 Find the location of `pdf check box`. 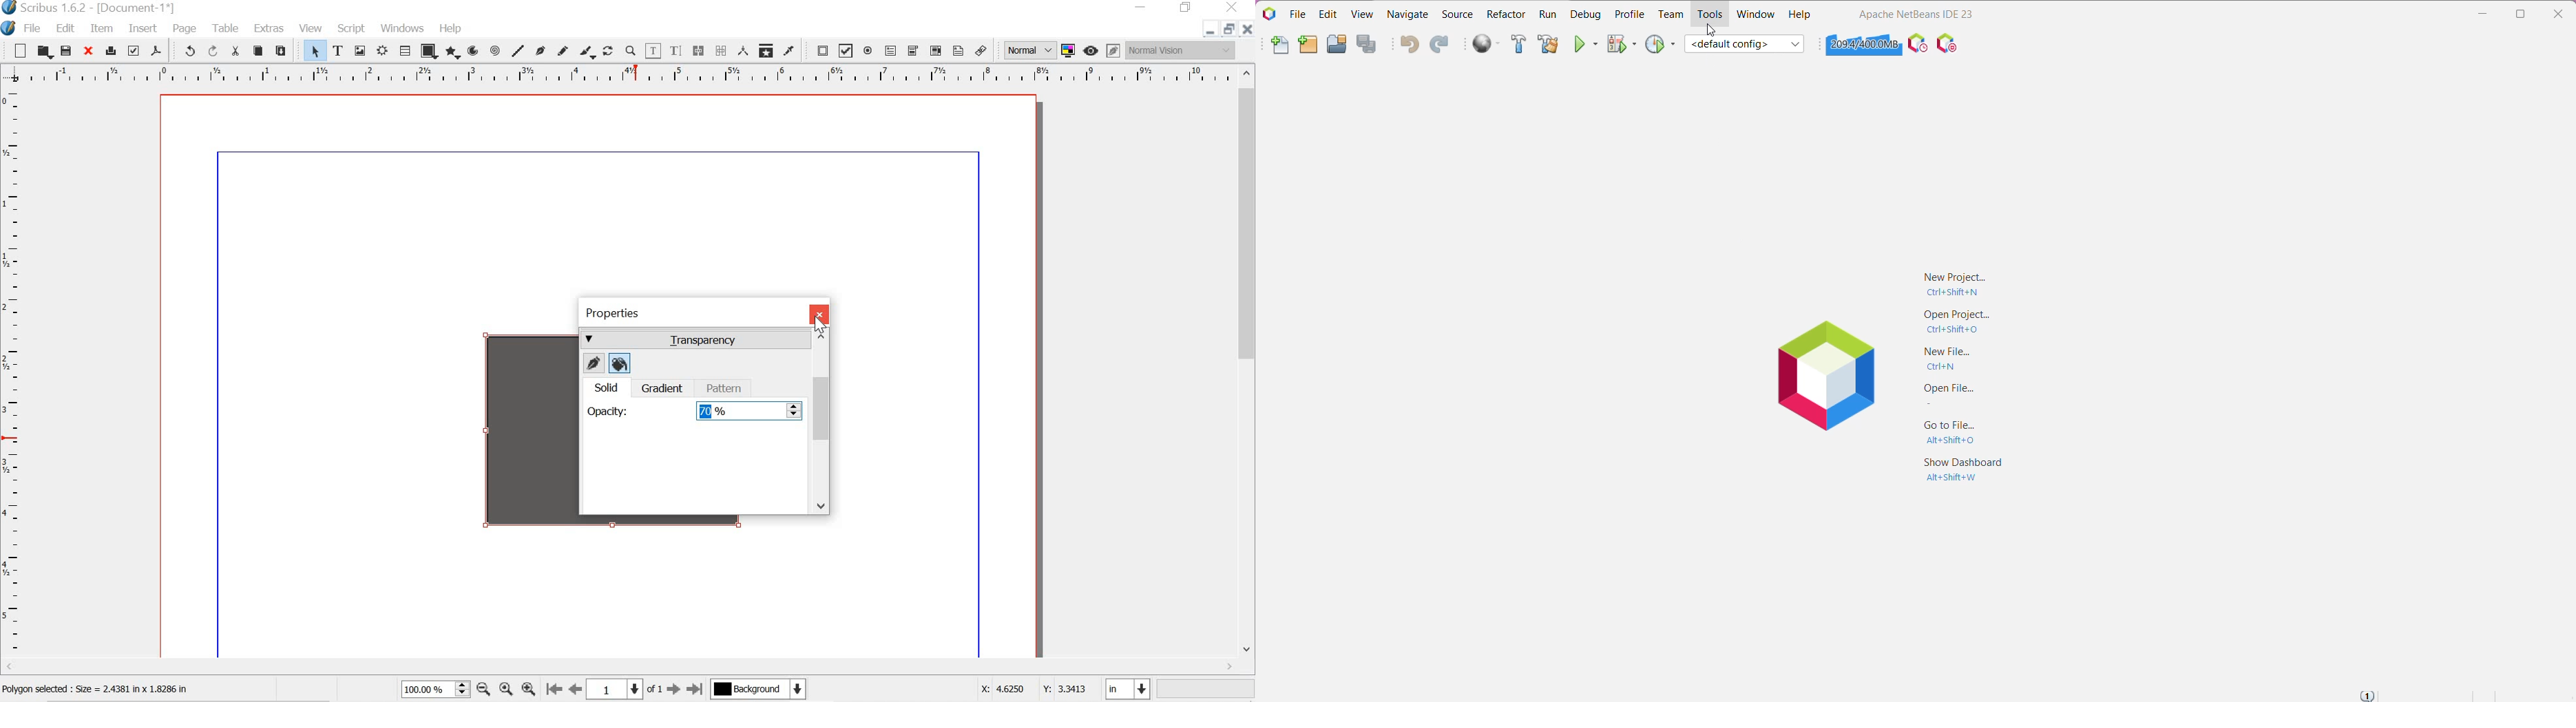

pdf check box is located at coordinates (847, 50).